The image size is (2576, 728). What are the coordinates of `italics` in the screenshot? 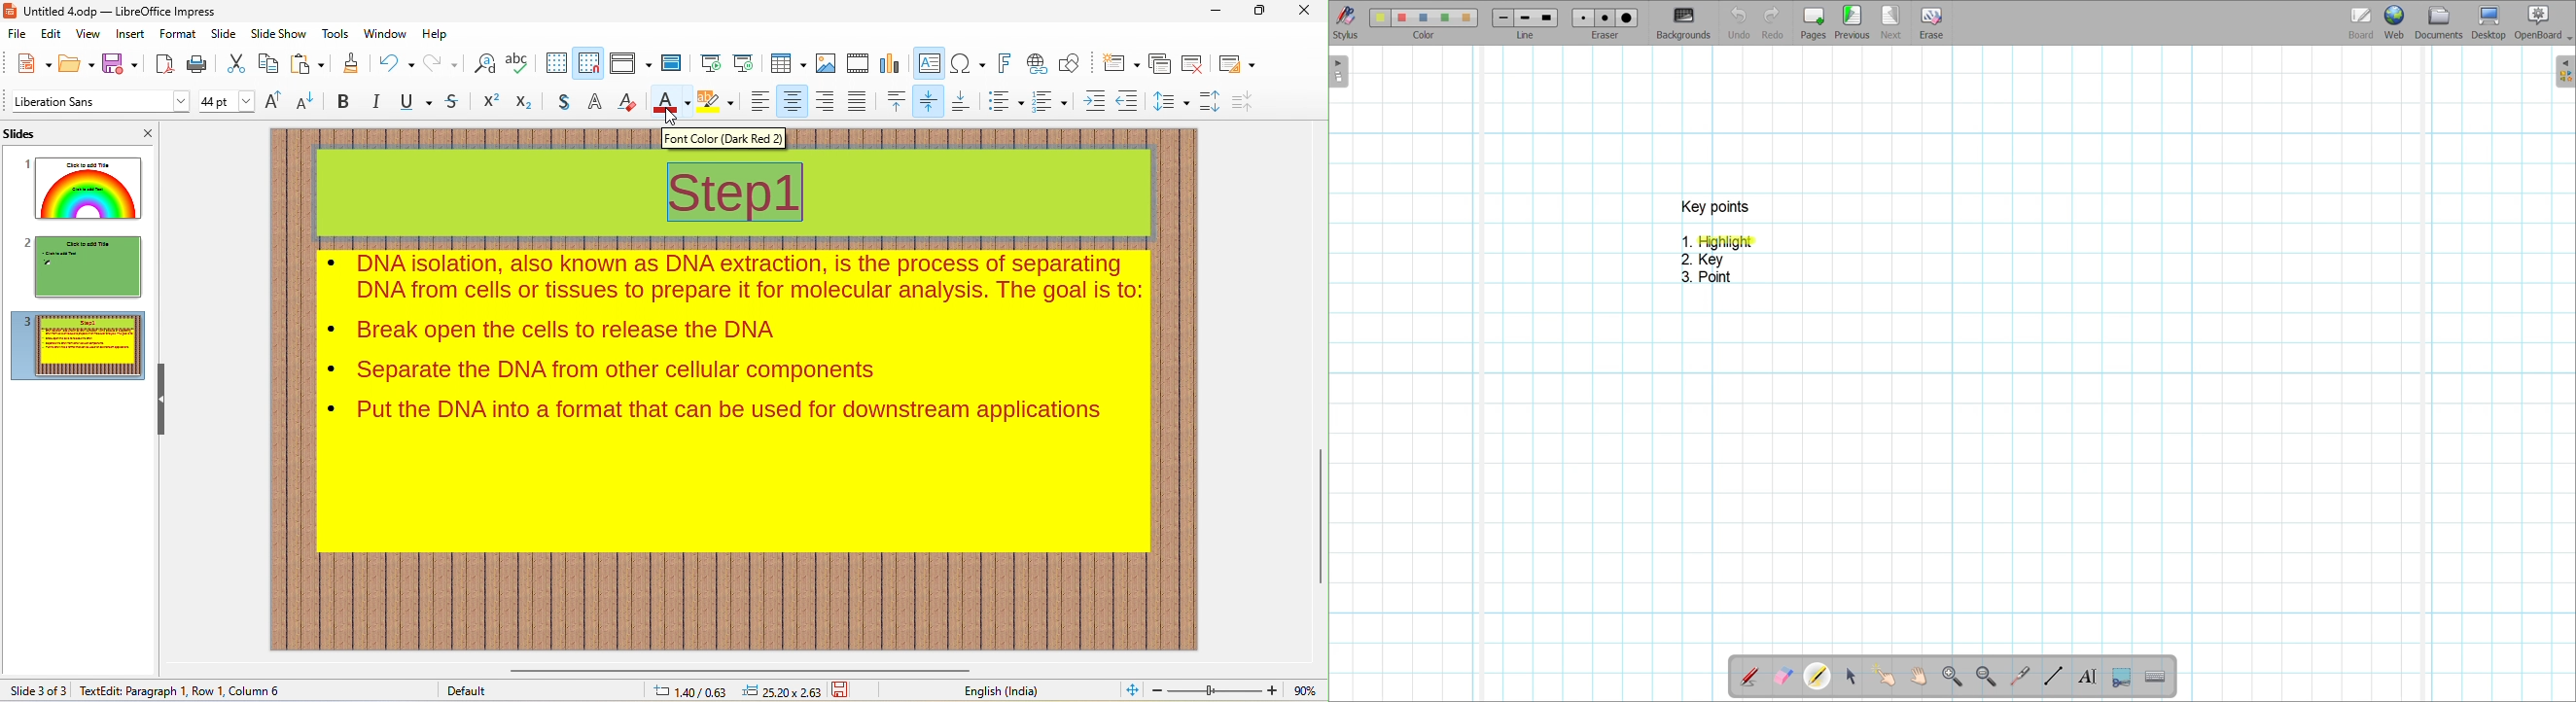 It's located at (377, 103).